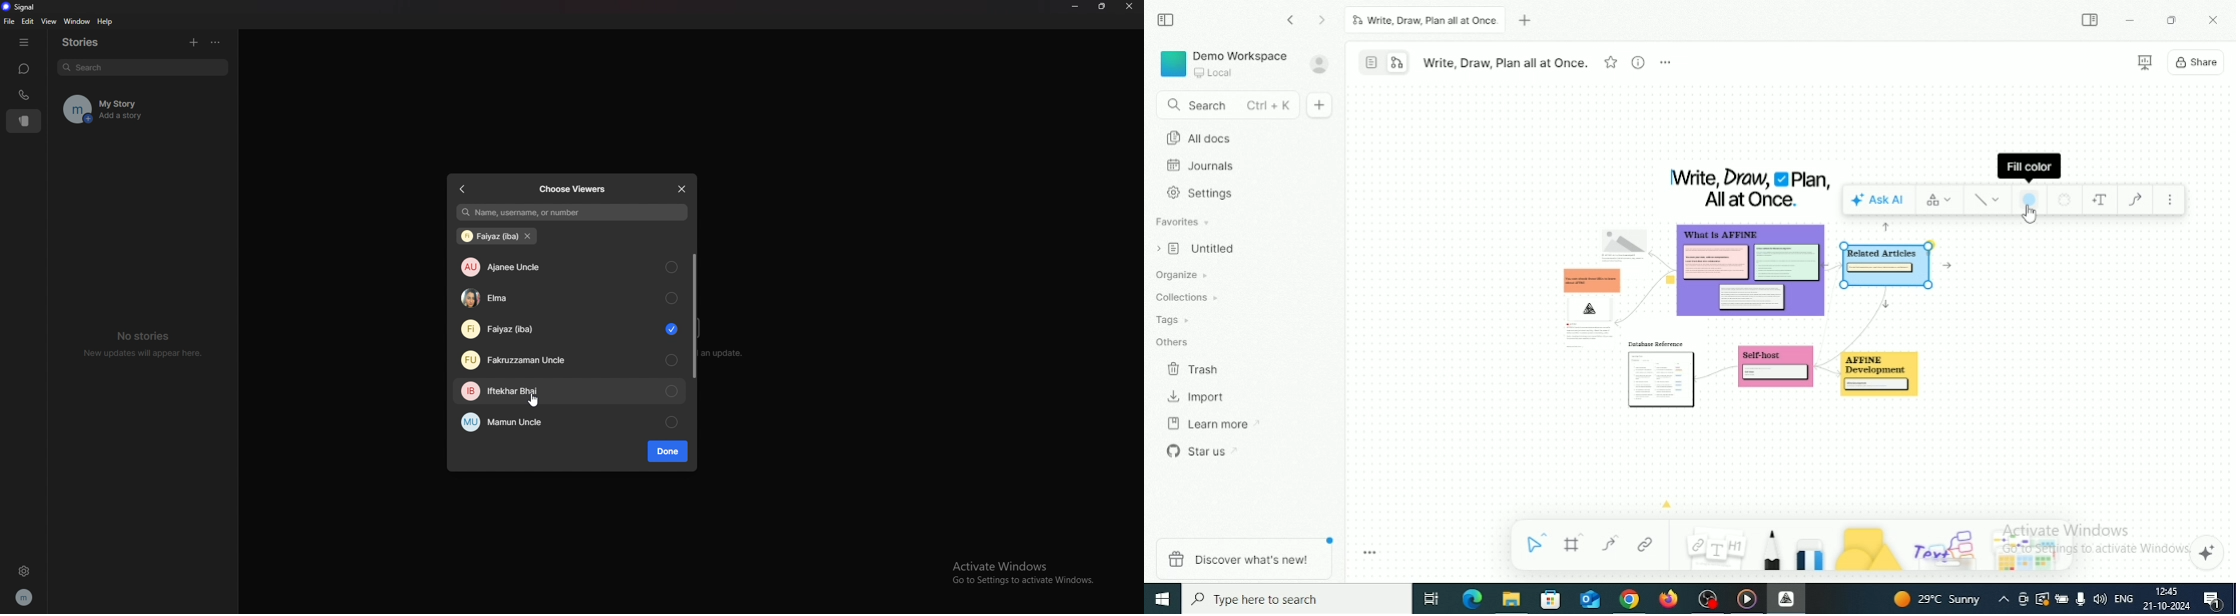 This screenshot has height=616, width=2240. I want to click on Shape, so click(1868, 548).